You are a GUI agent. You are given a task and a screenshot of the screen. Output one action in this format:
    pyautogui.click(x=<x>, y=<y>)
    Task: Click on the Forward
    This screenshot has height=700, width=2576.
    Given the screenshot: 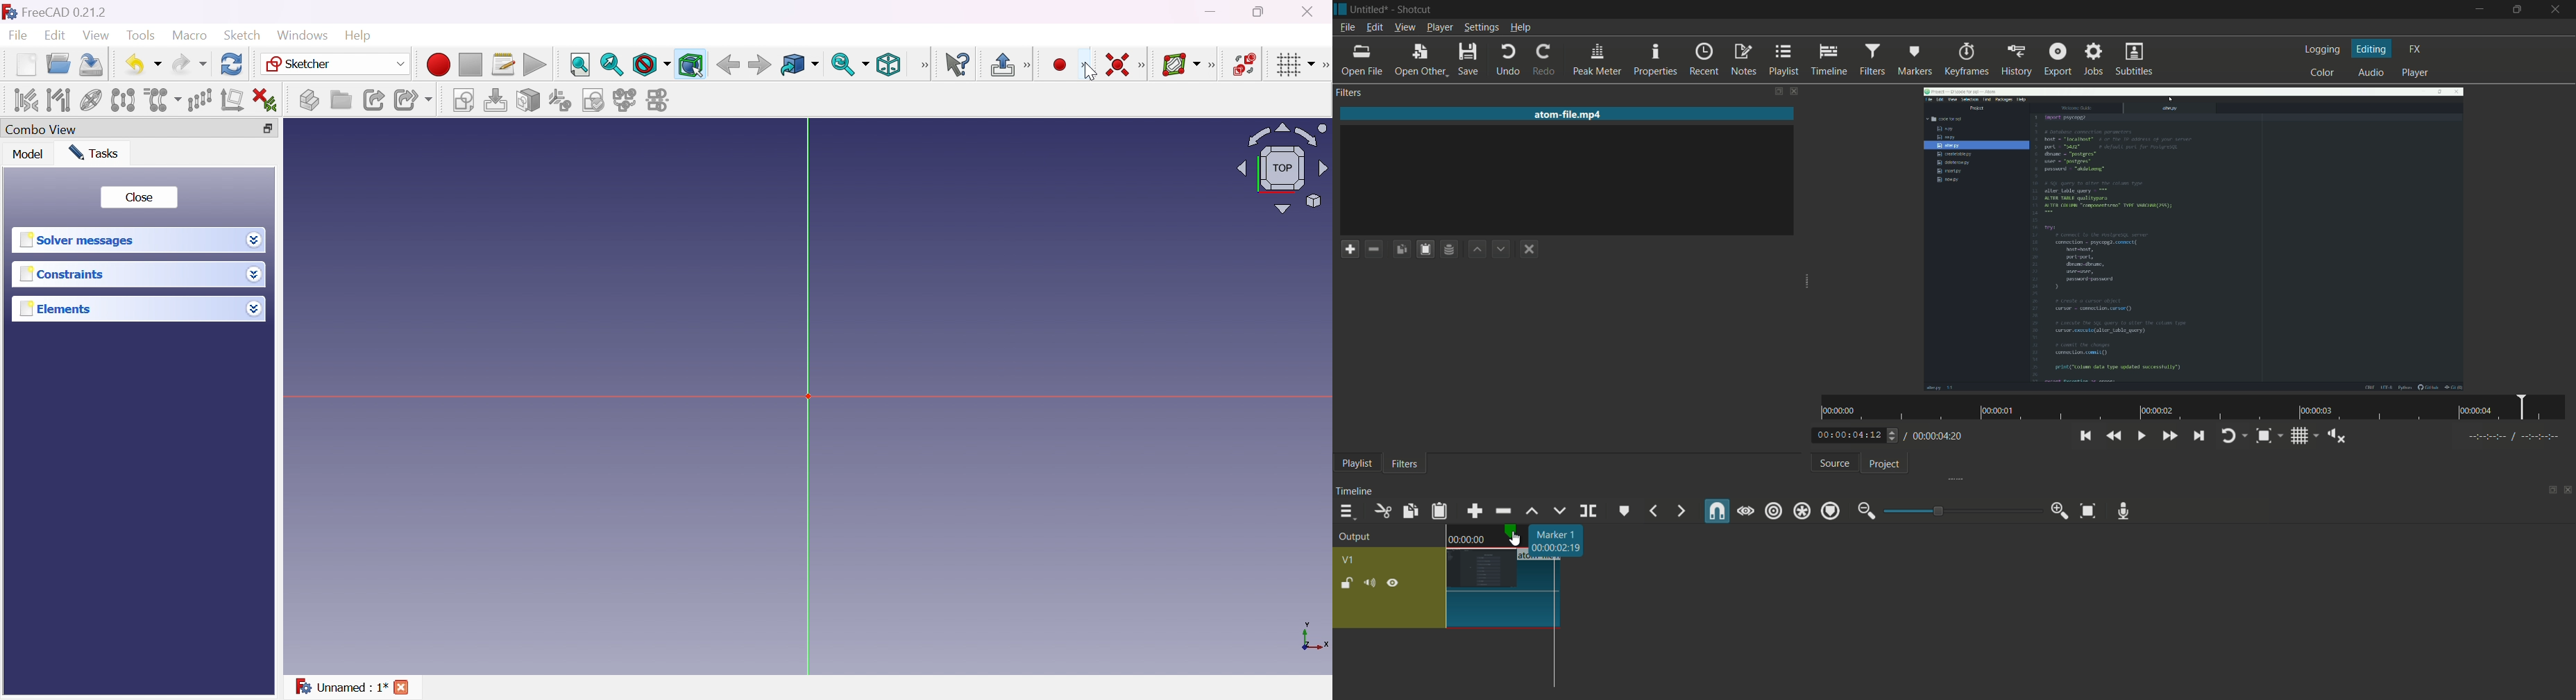 What is the action you would take?
    pyautogui.click(x=759, y=65)
    